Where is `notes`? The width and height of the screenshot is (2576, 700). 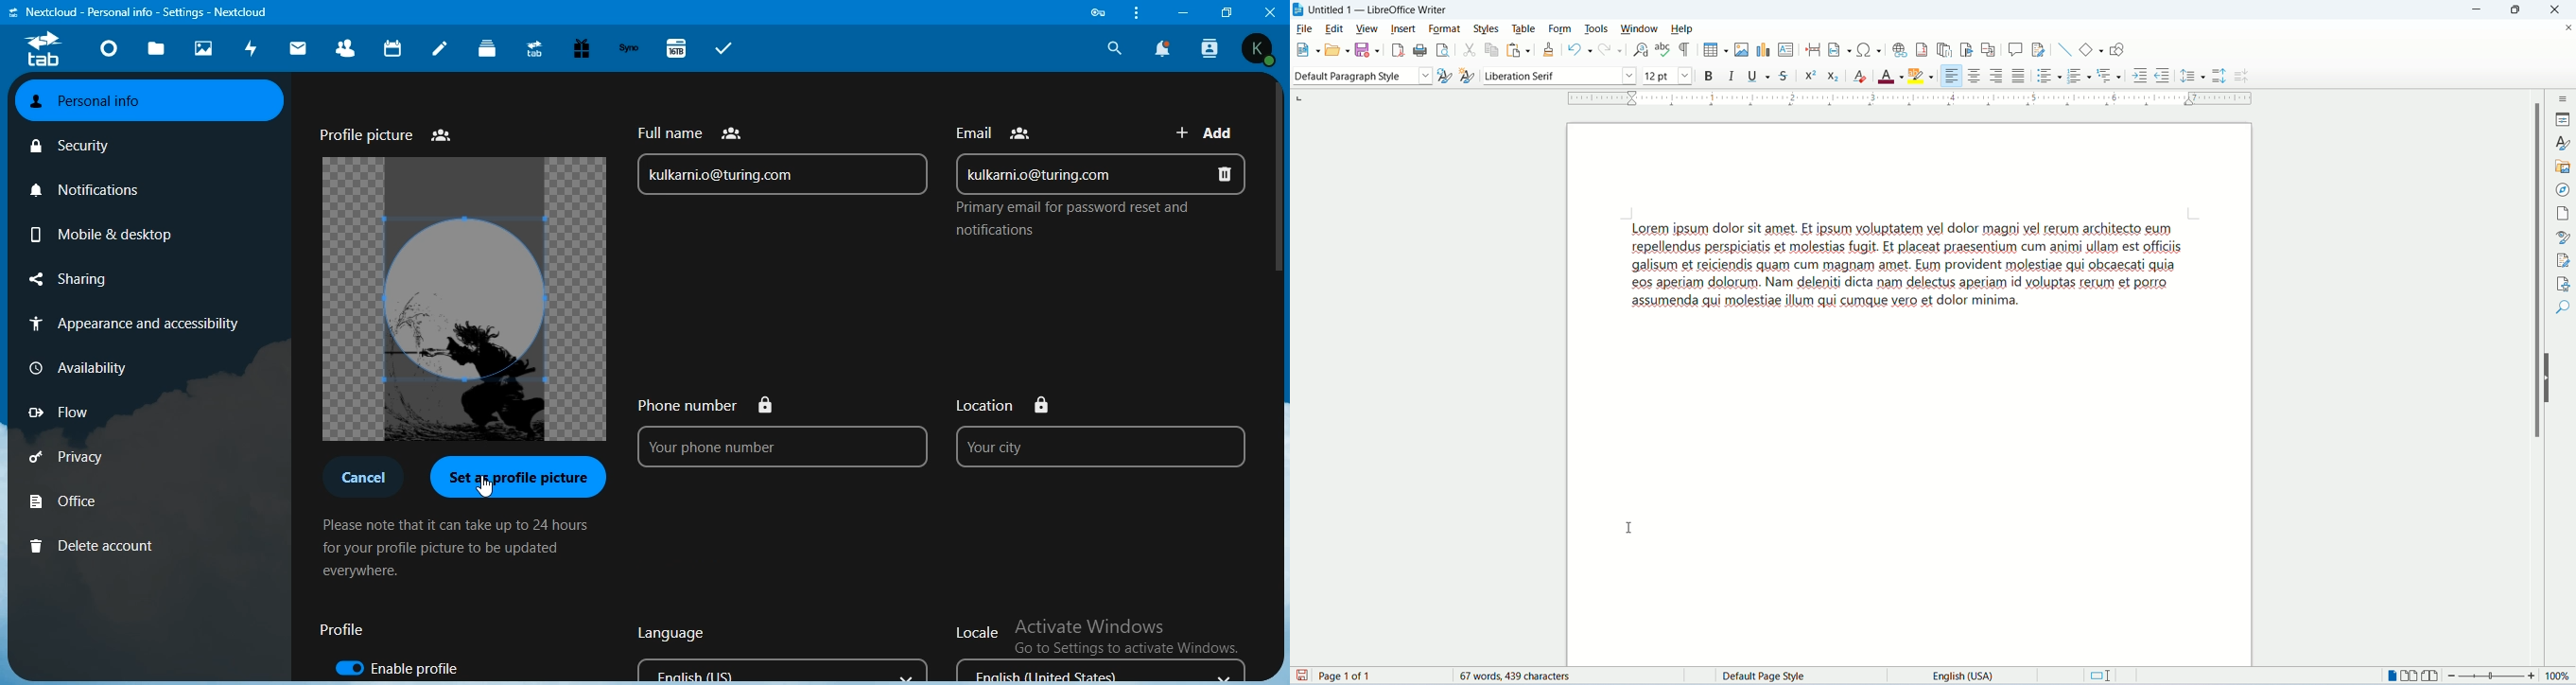 notes is located at coordinates (441, 48).